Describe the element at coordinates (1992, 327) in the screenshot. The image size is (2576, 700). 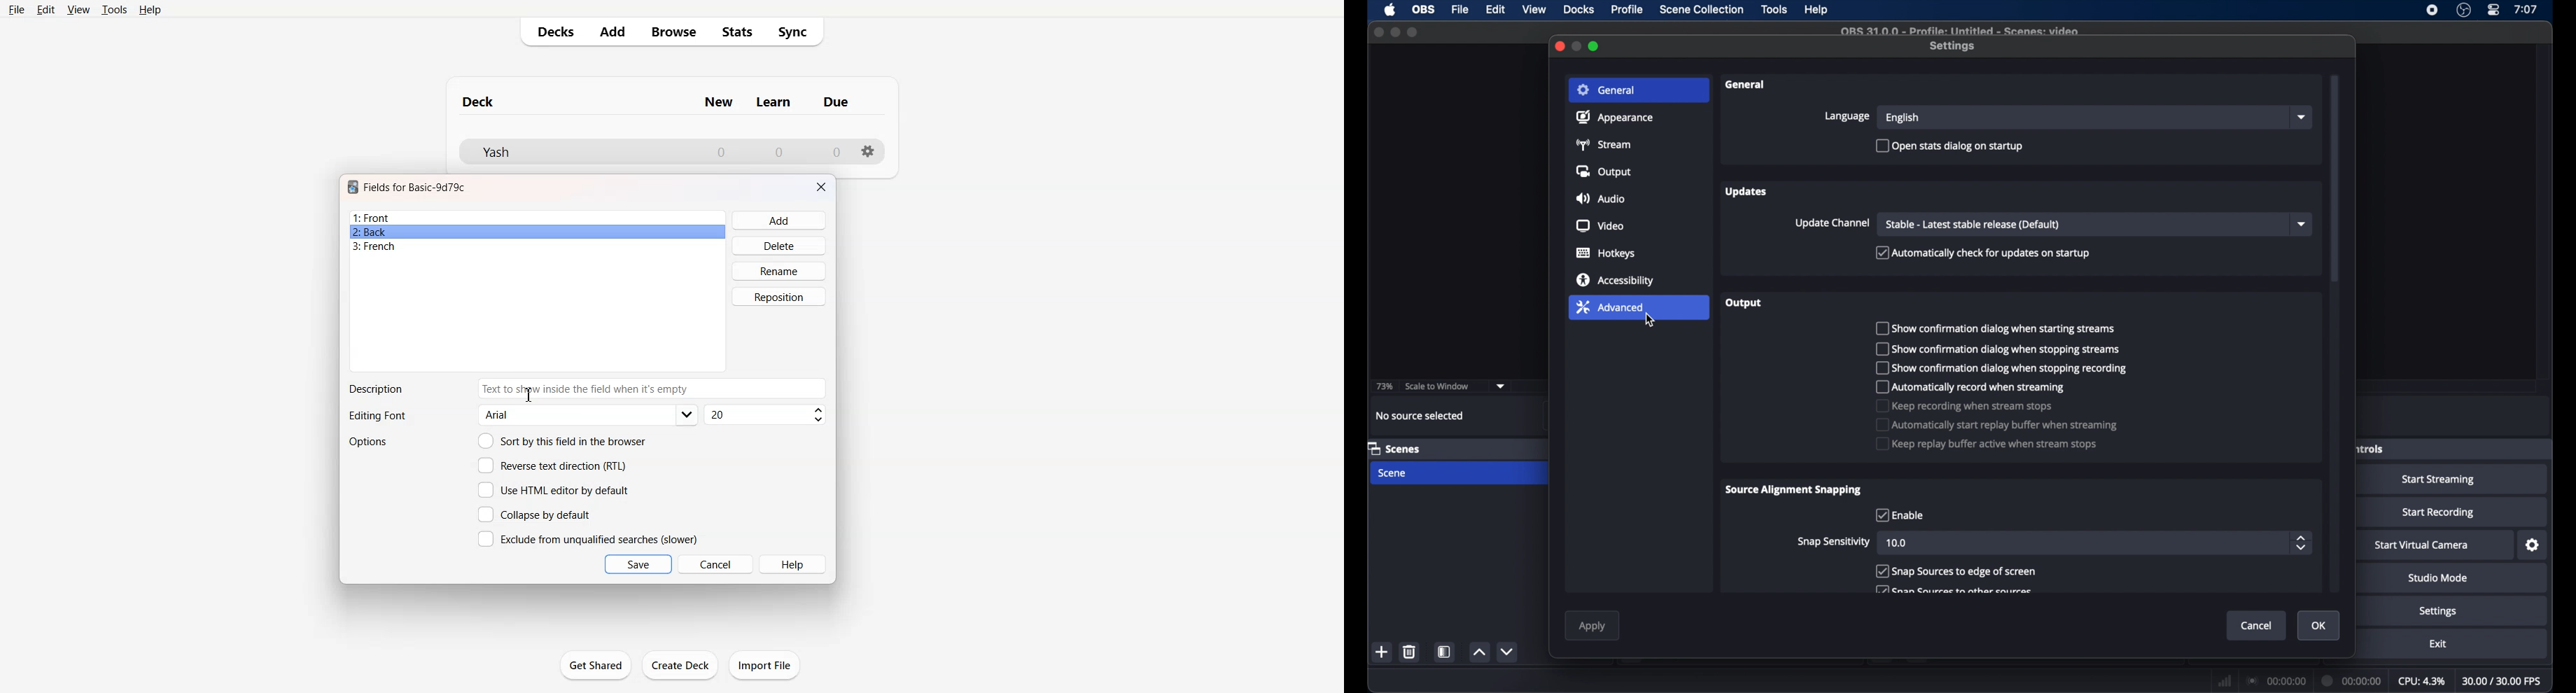
I see `checkbox` at that location.